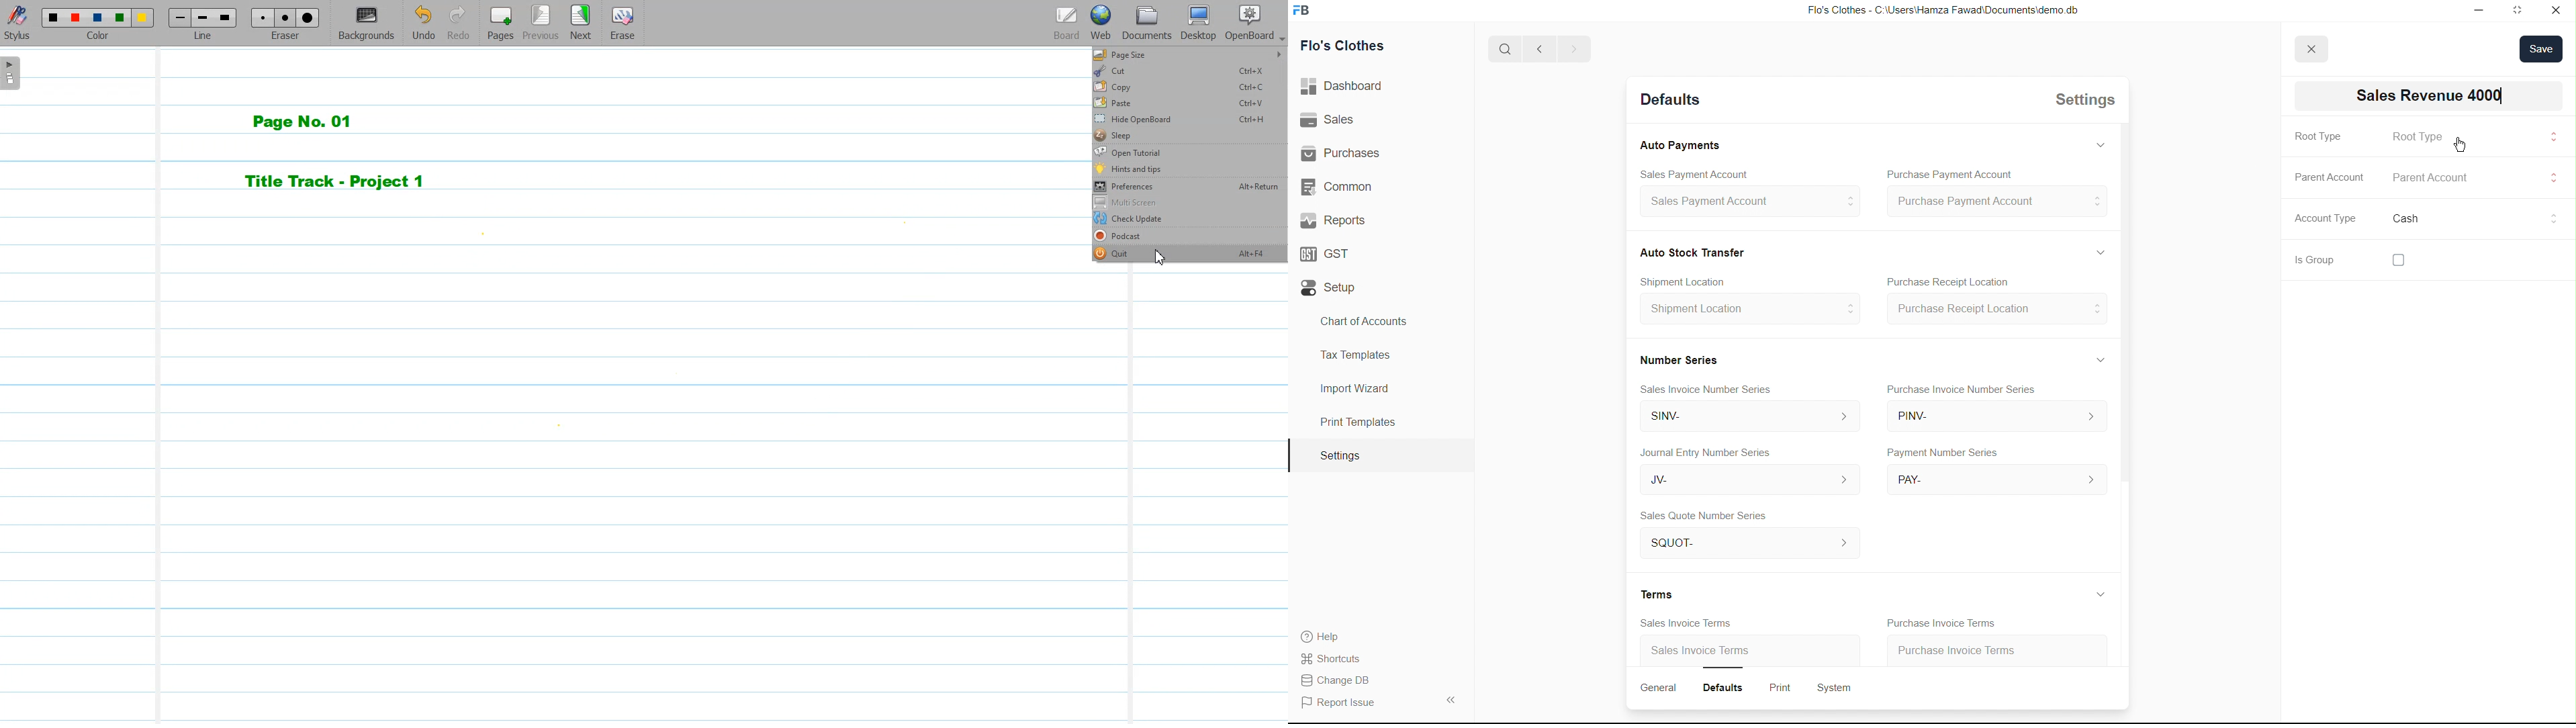 The image size is (2576, 728). Describe the element at coordinates (1944, 175) in the screenshot. I see `Purchase Payment Account` at that location.